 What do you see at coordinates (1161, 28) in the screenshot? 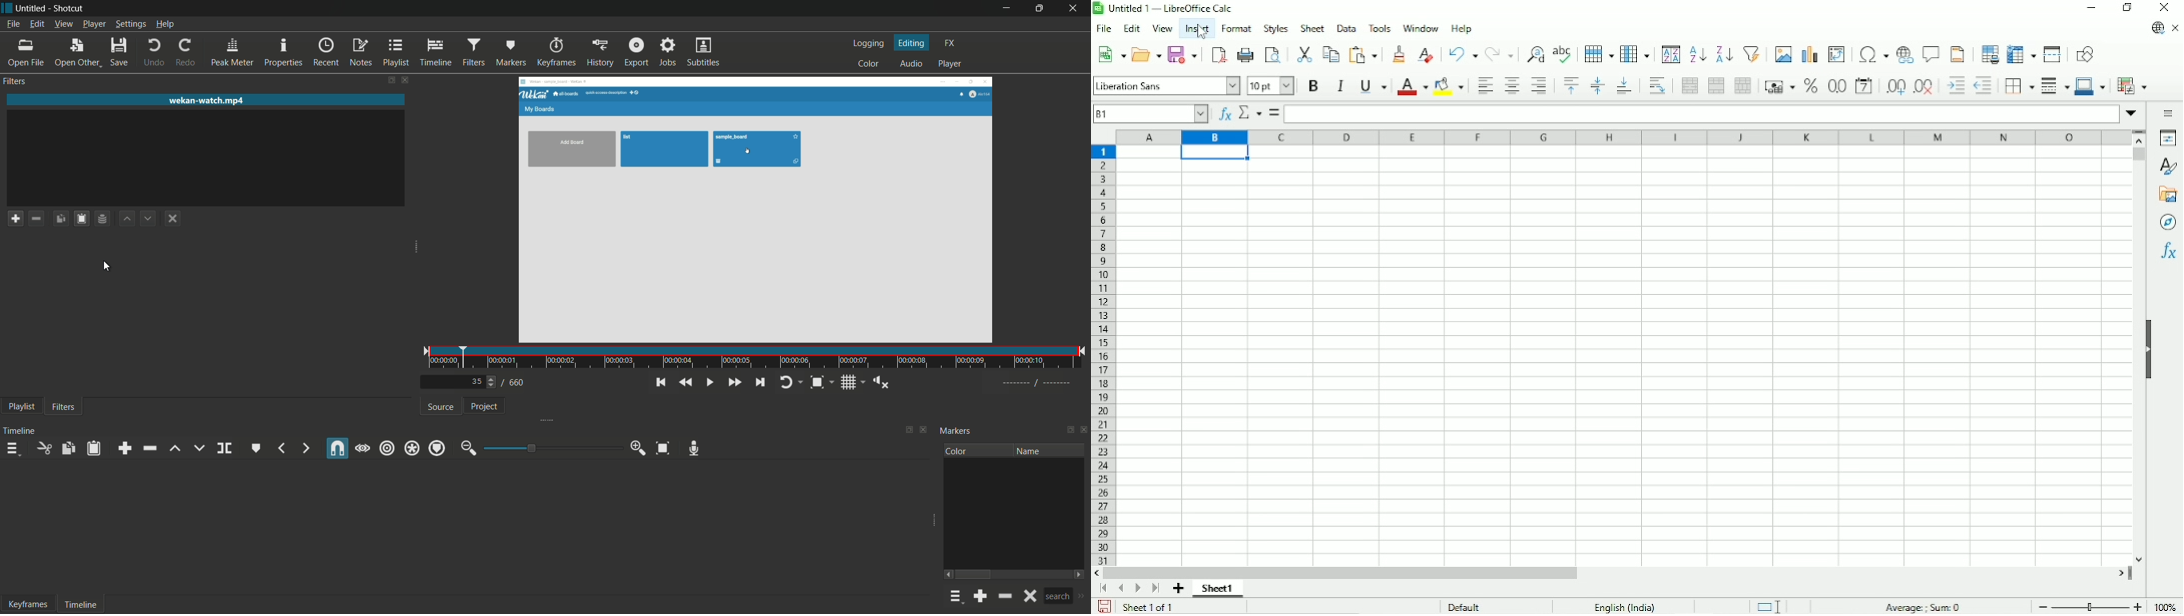
I see `View` at bounding box center [1161, 28].